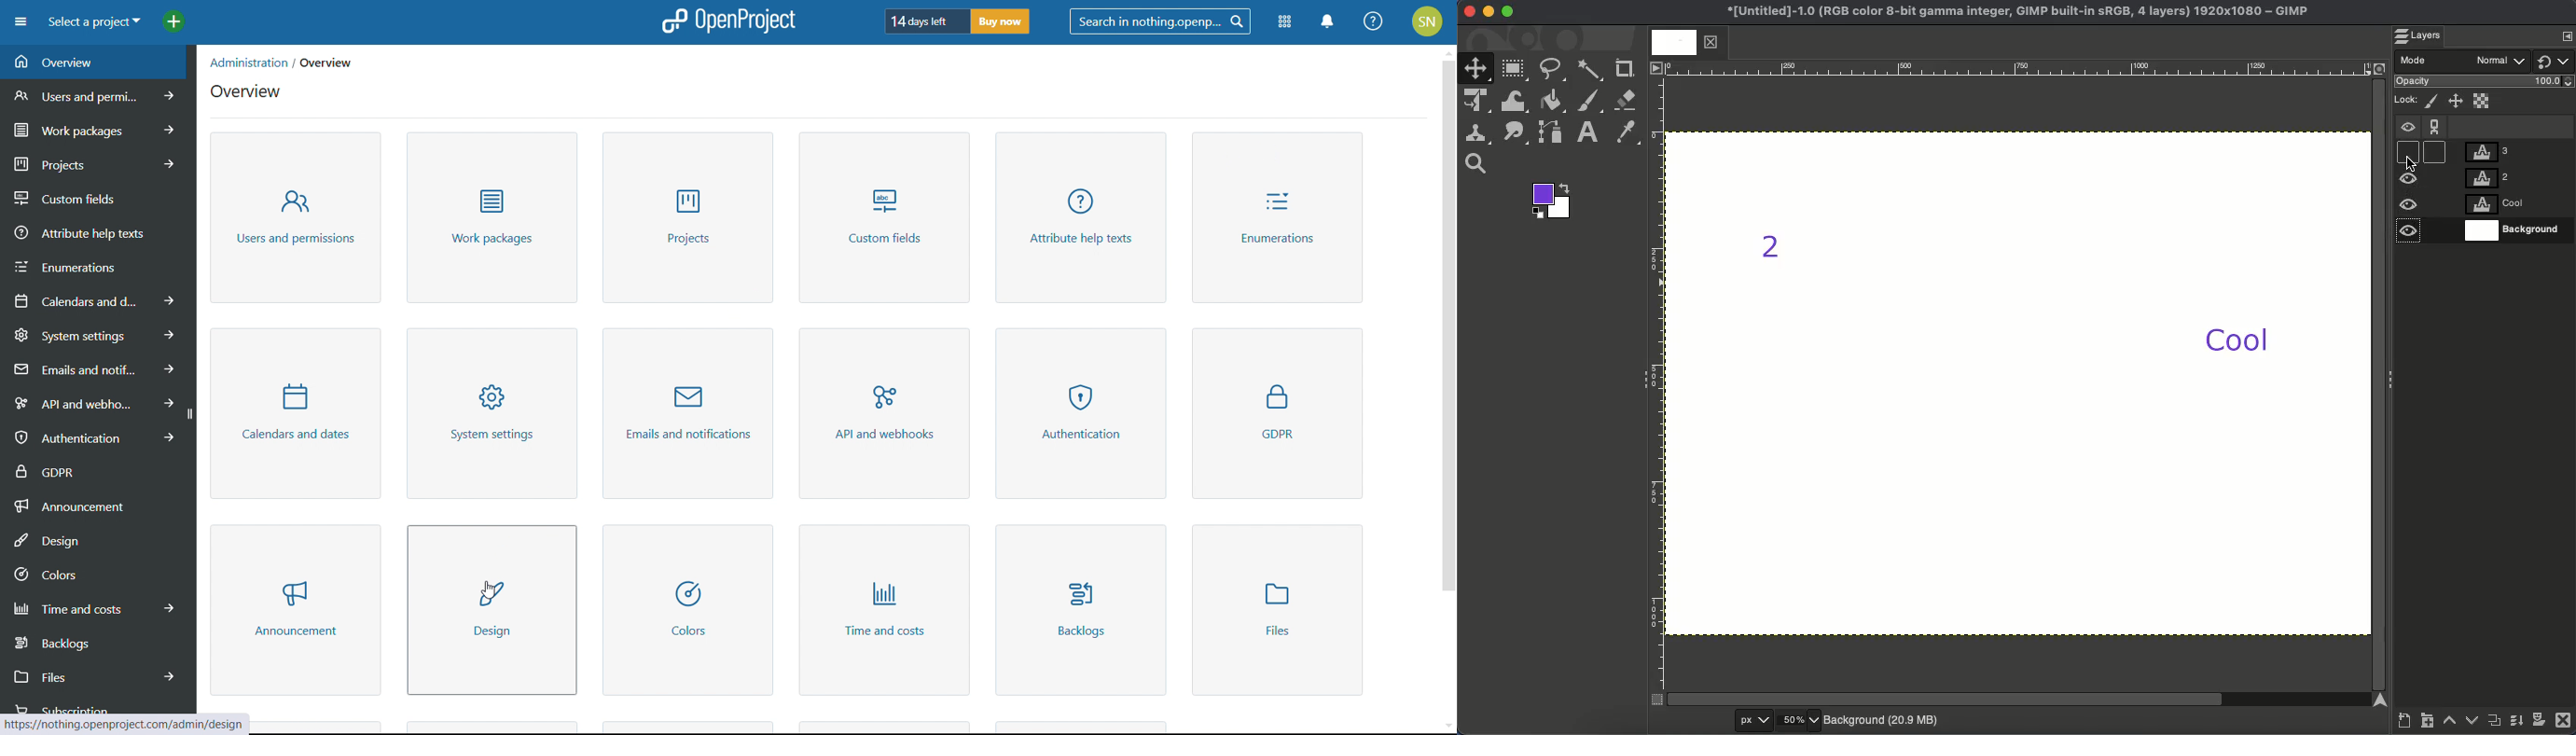 The image size is (2576, 756). I want to click on attribute help texts, so click(1081, 217).